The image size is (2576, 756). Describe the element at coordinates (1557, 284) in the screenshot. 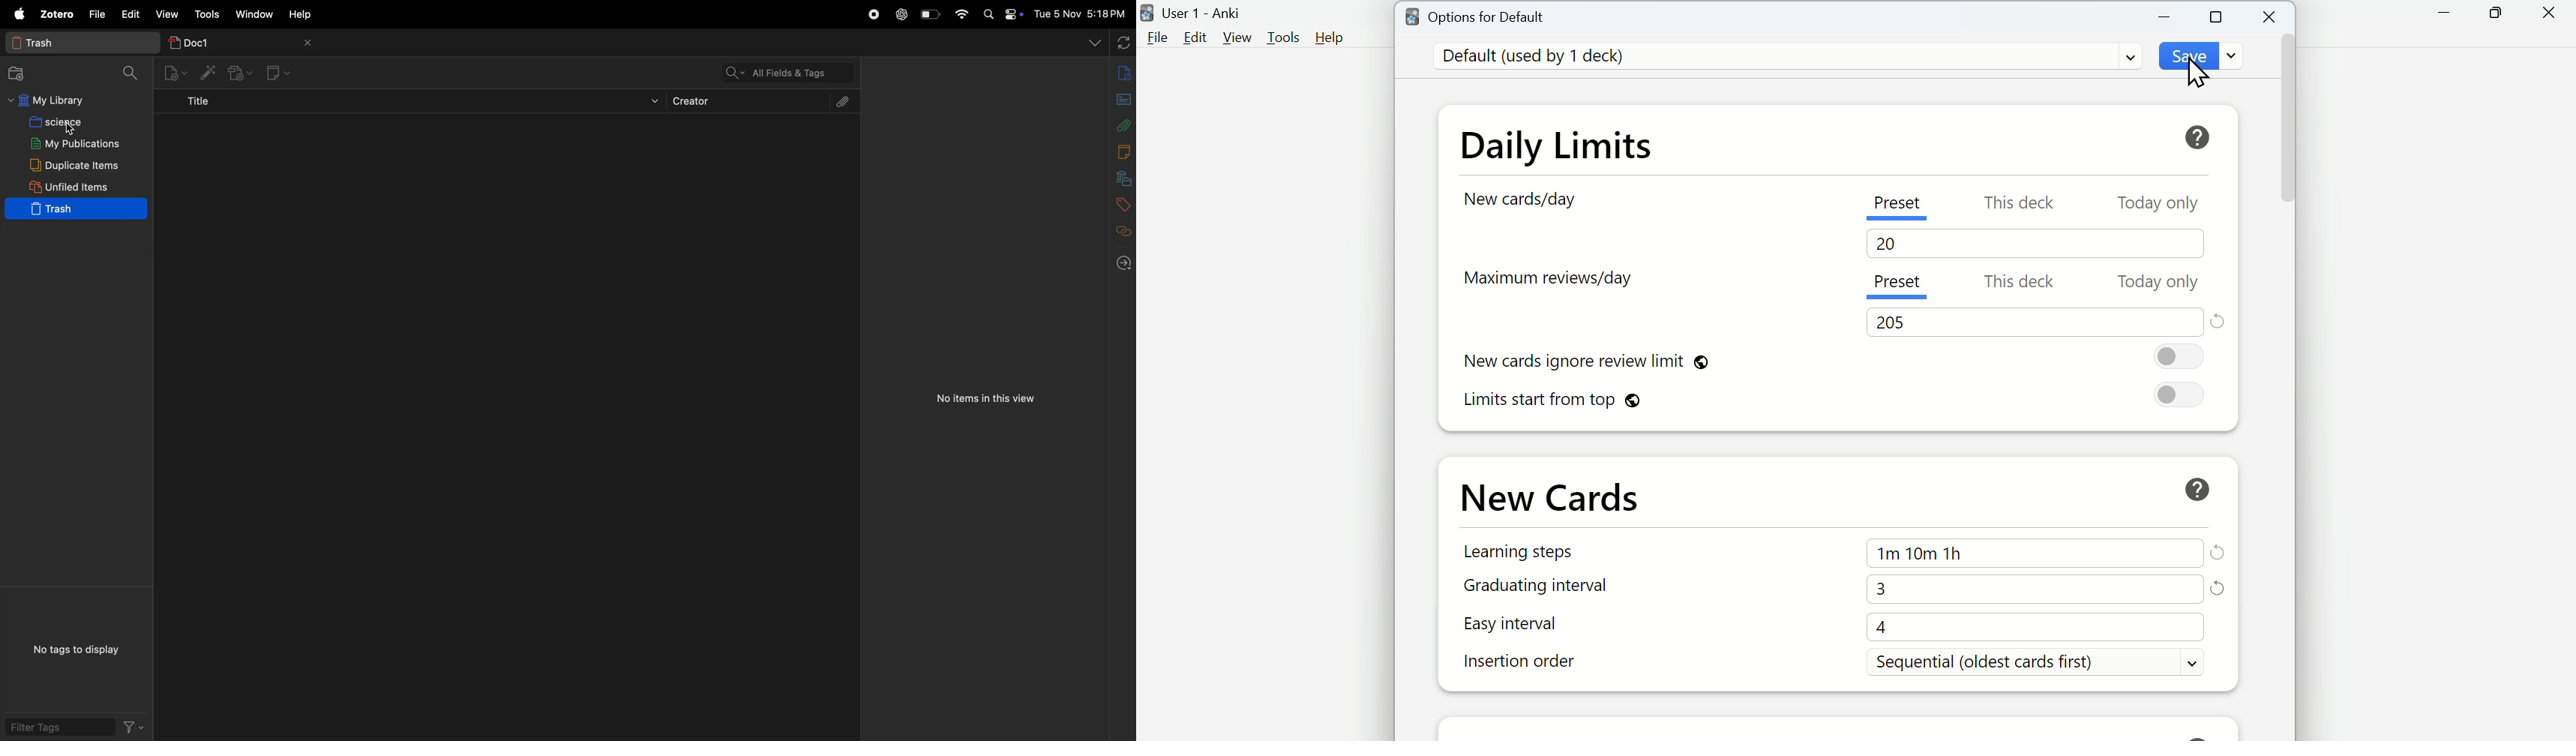

I see `Maximum reviews/day` at that location.